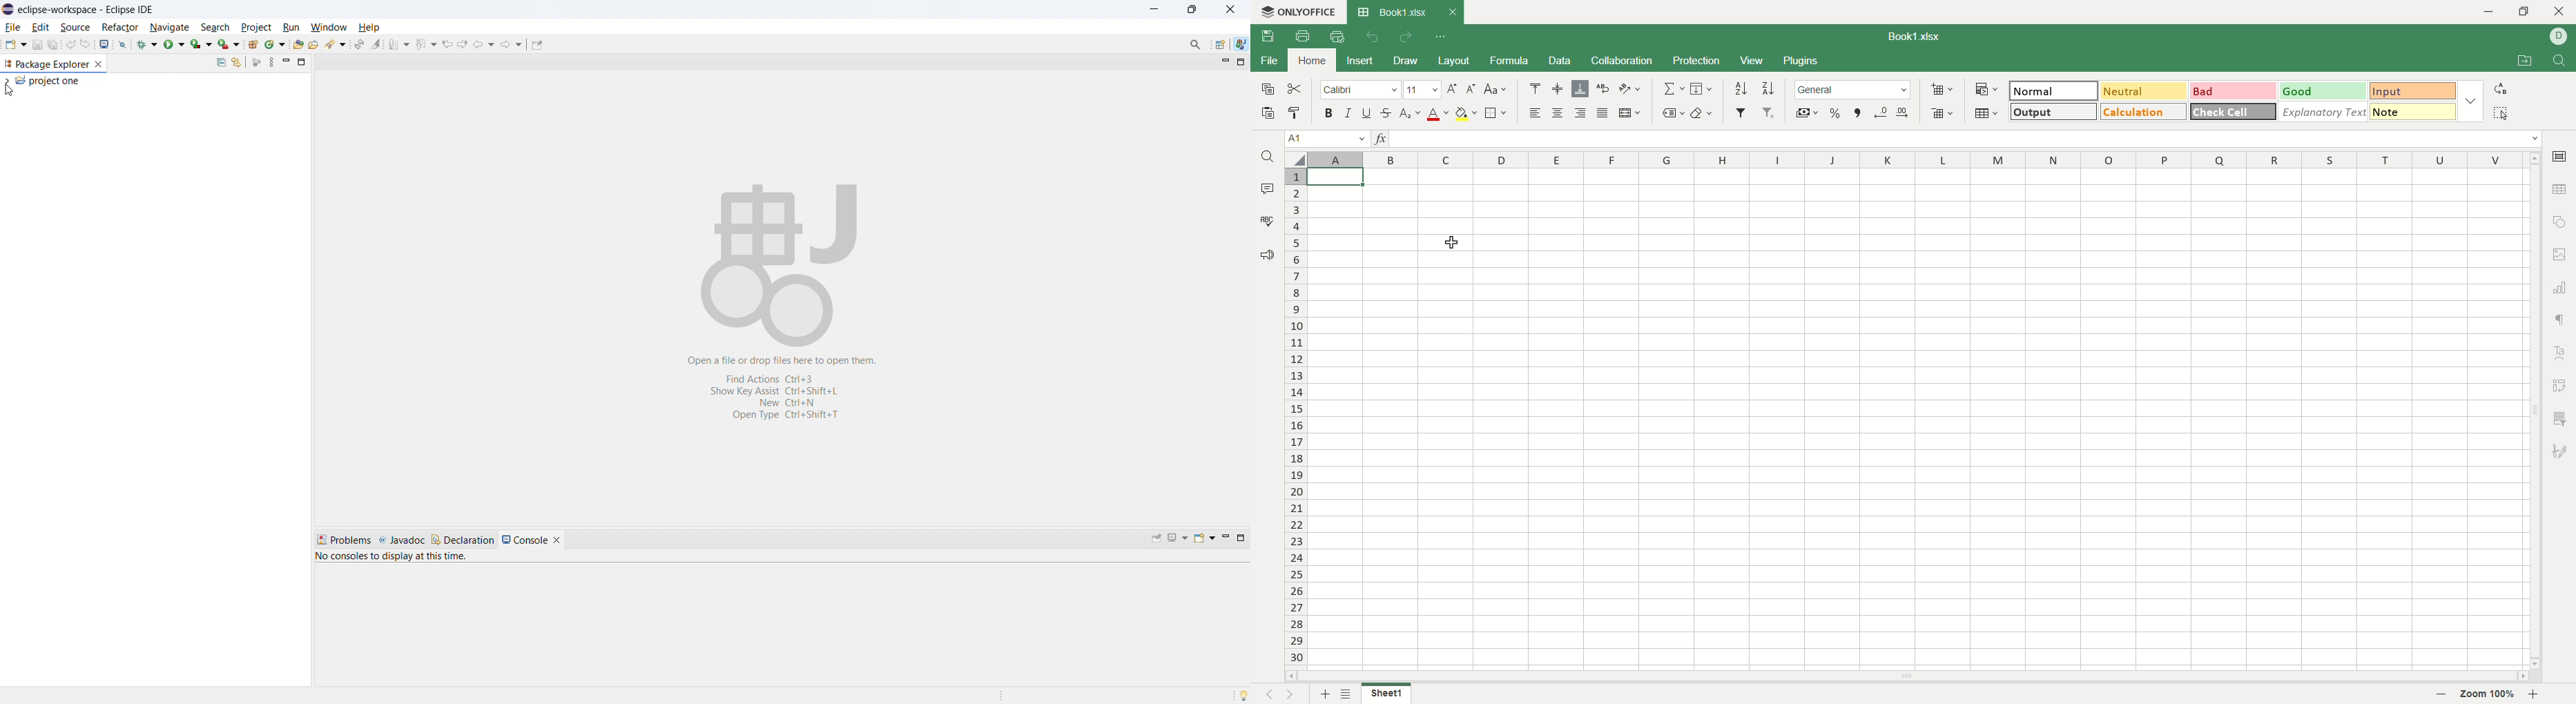  What do you see at coordinates (7, 80) in the screenshot?
I see `expand` at bounding box center [7, 80].